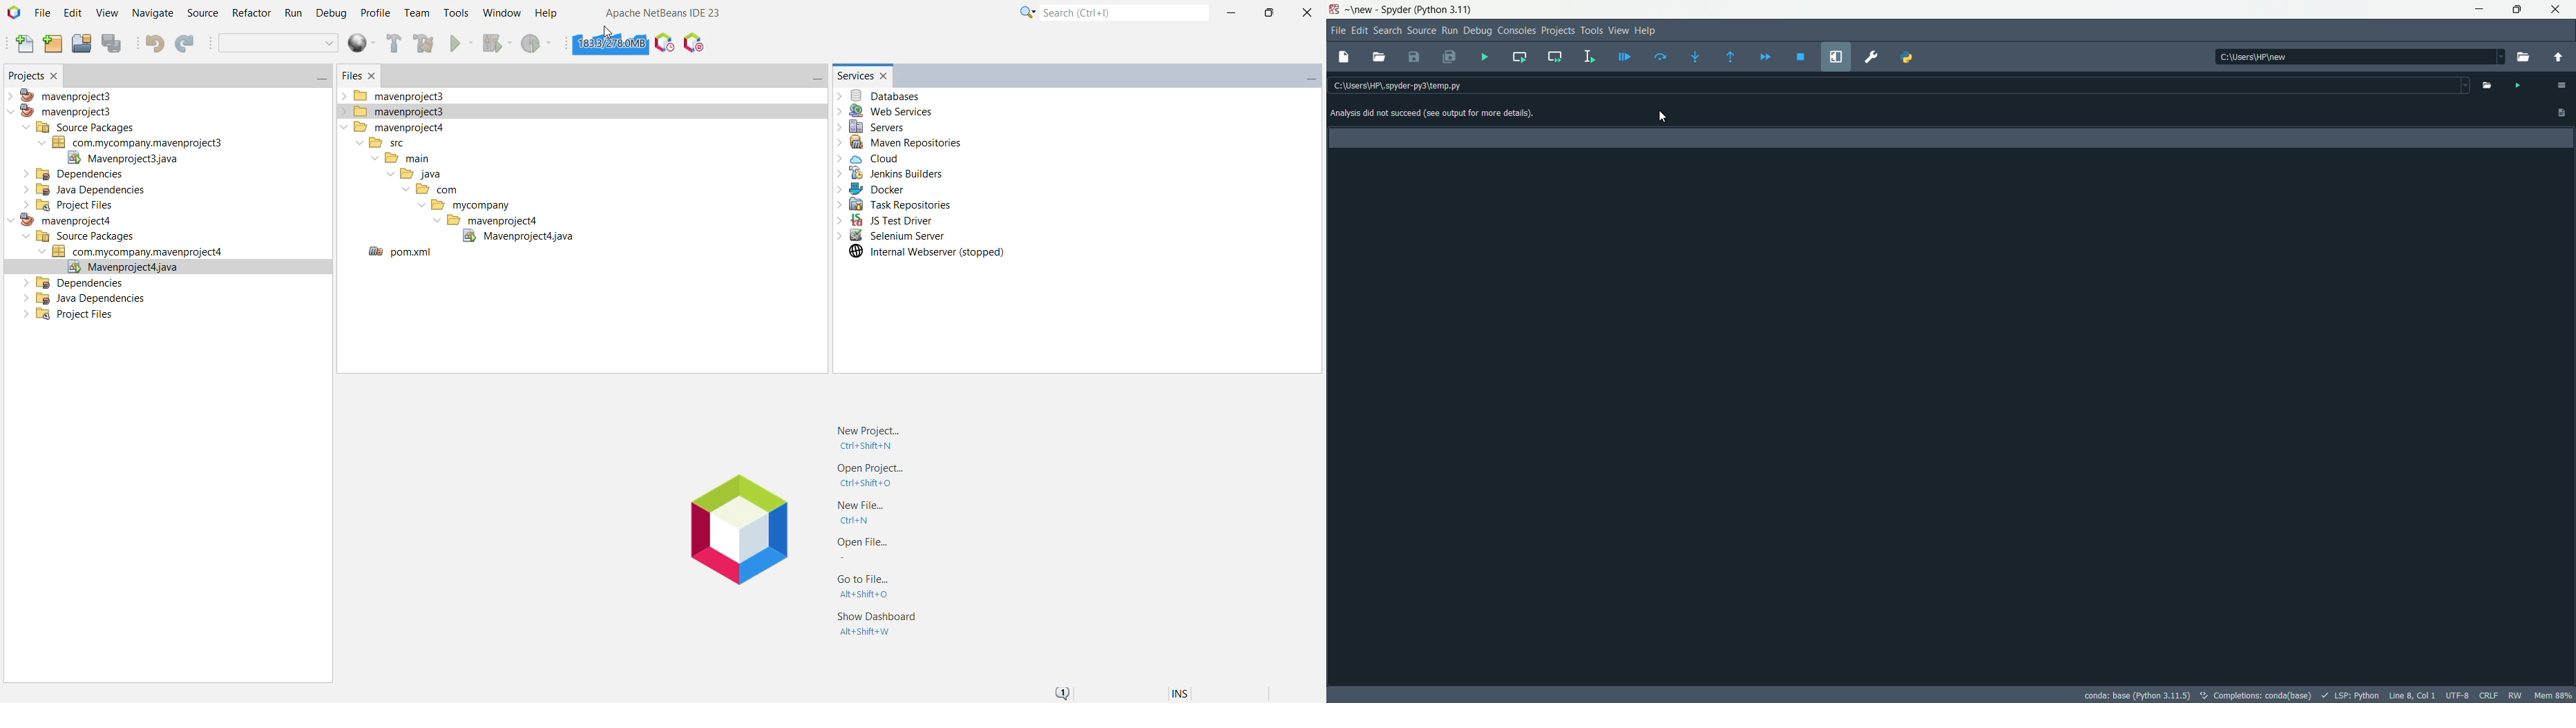  What do you see at coordinates (2412, 695) in the screenshot?
I see `cursor position` at bounding box center [2412, 695].